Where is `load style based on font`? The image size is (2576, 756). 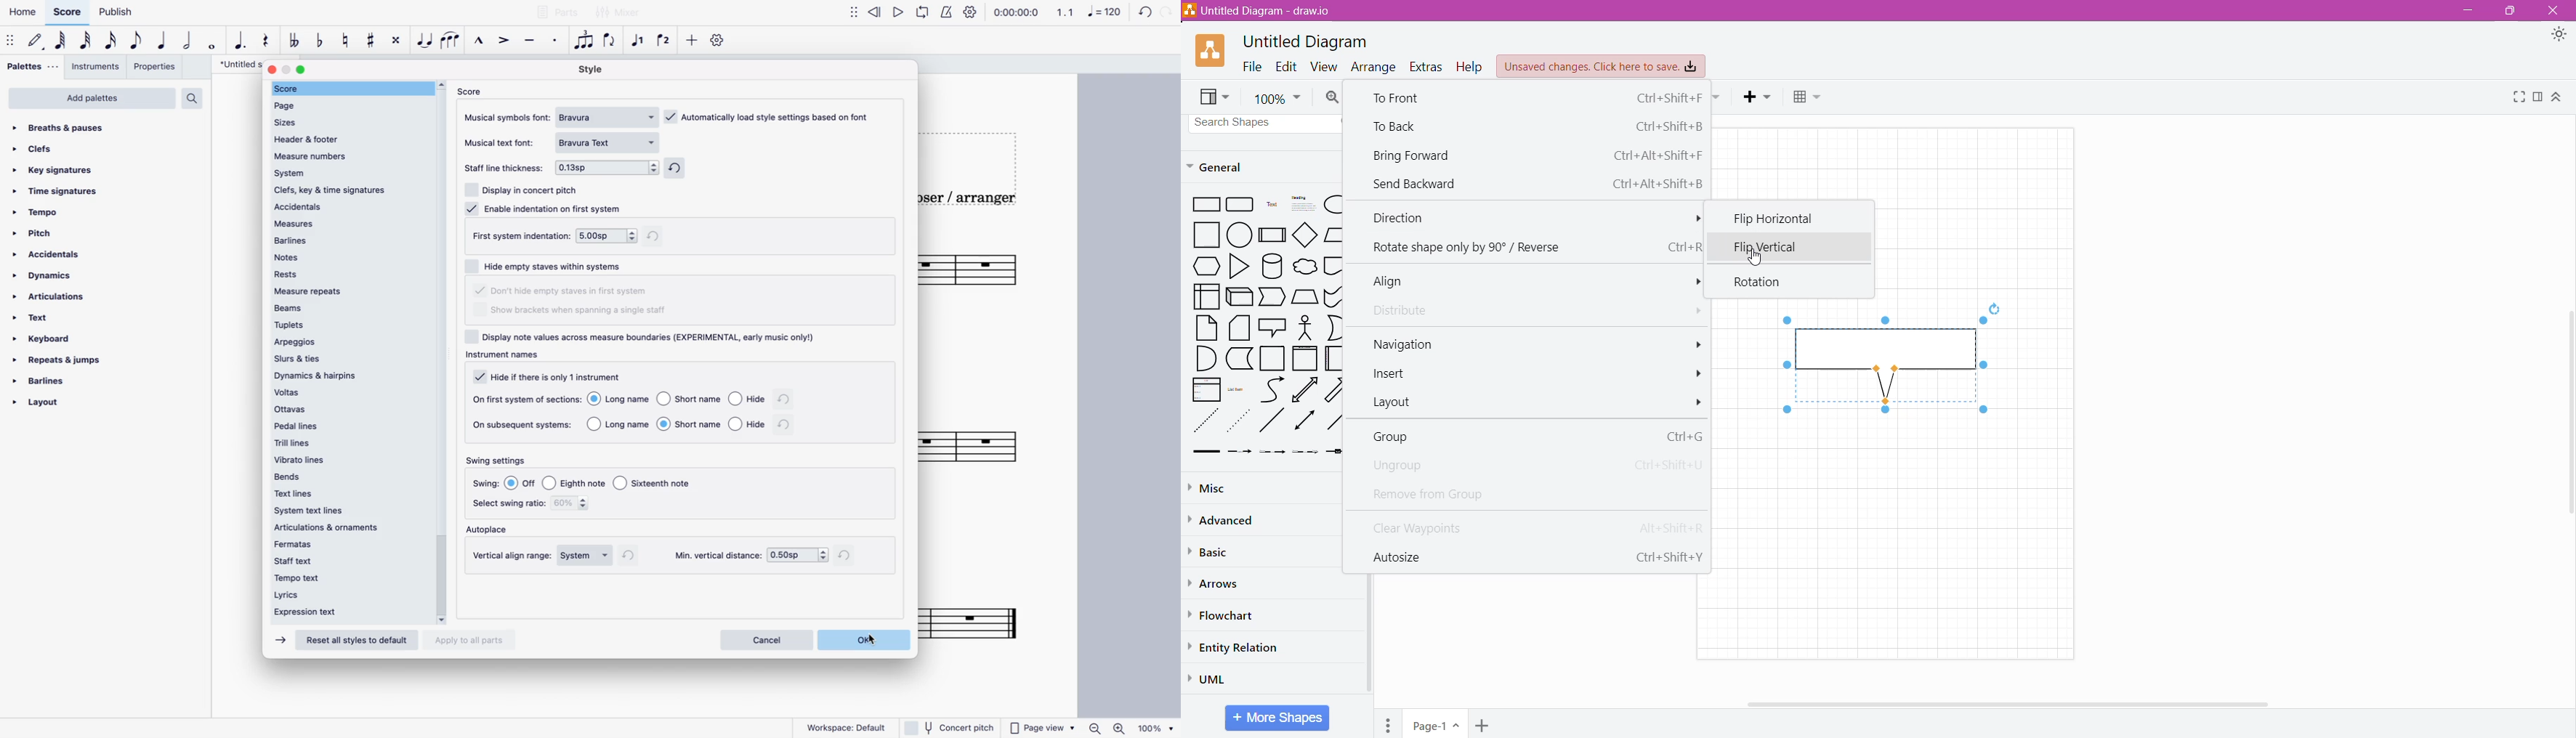 load style based on font is located at coordinates (773, 116).